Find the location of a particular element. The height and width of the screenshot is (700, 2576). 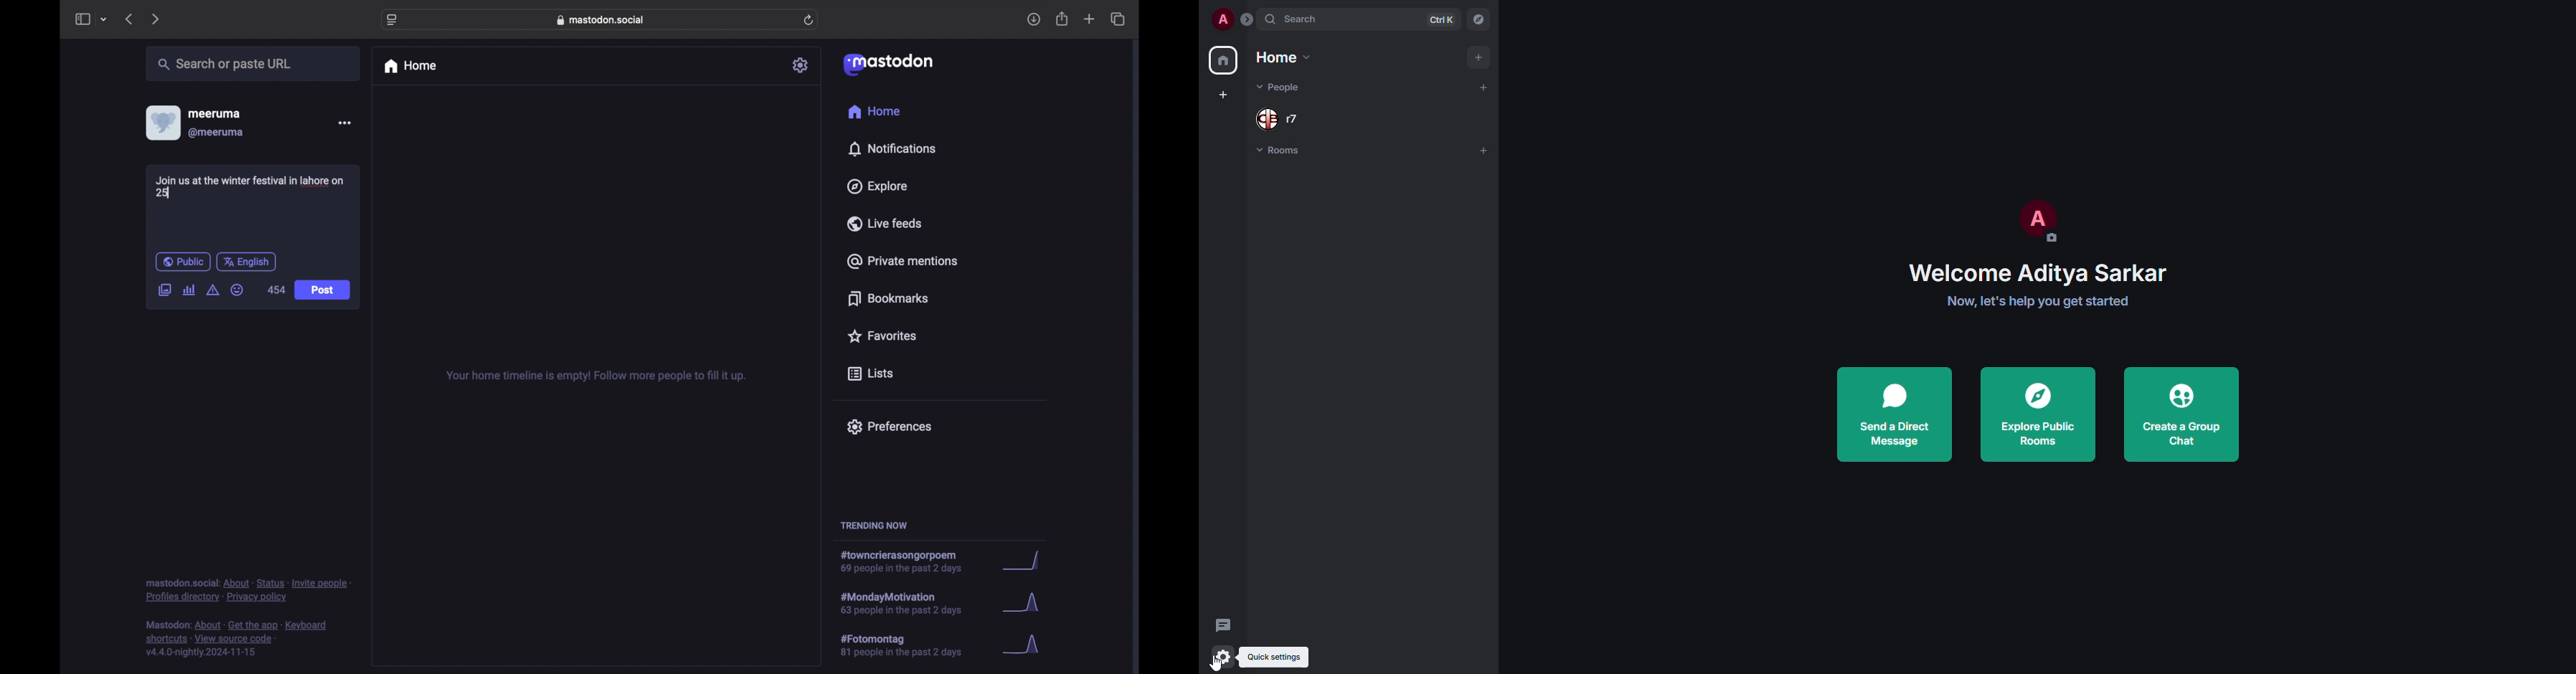

people is located at coordinates (1286, 86).